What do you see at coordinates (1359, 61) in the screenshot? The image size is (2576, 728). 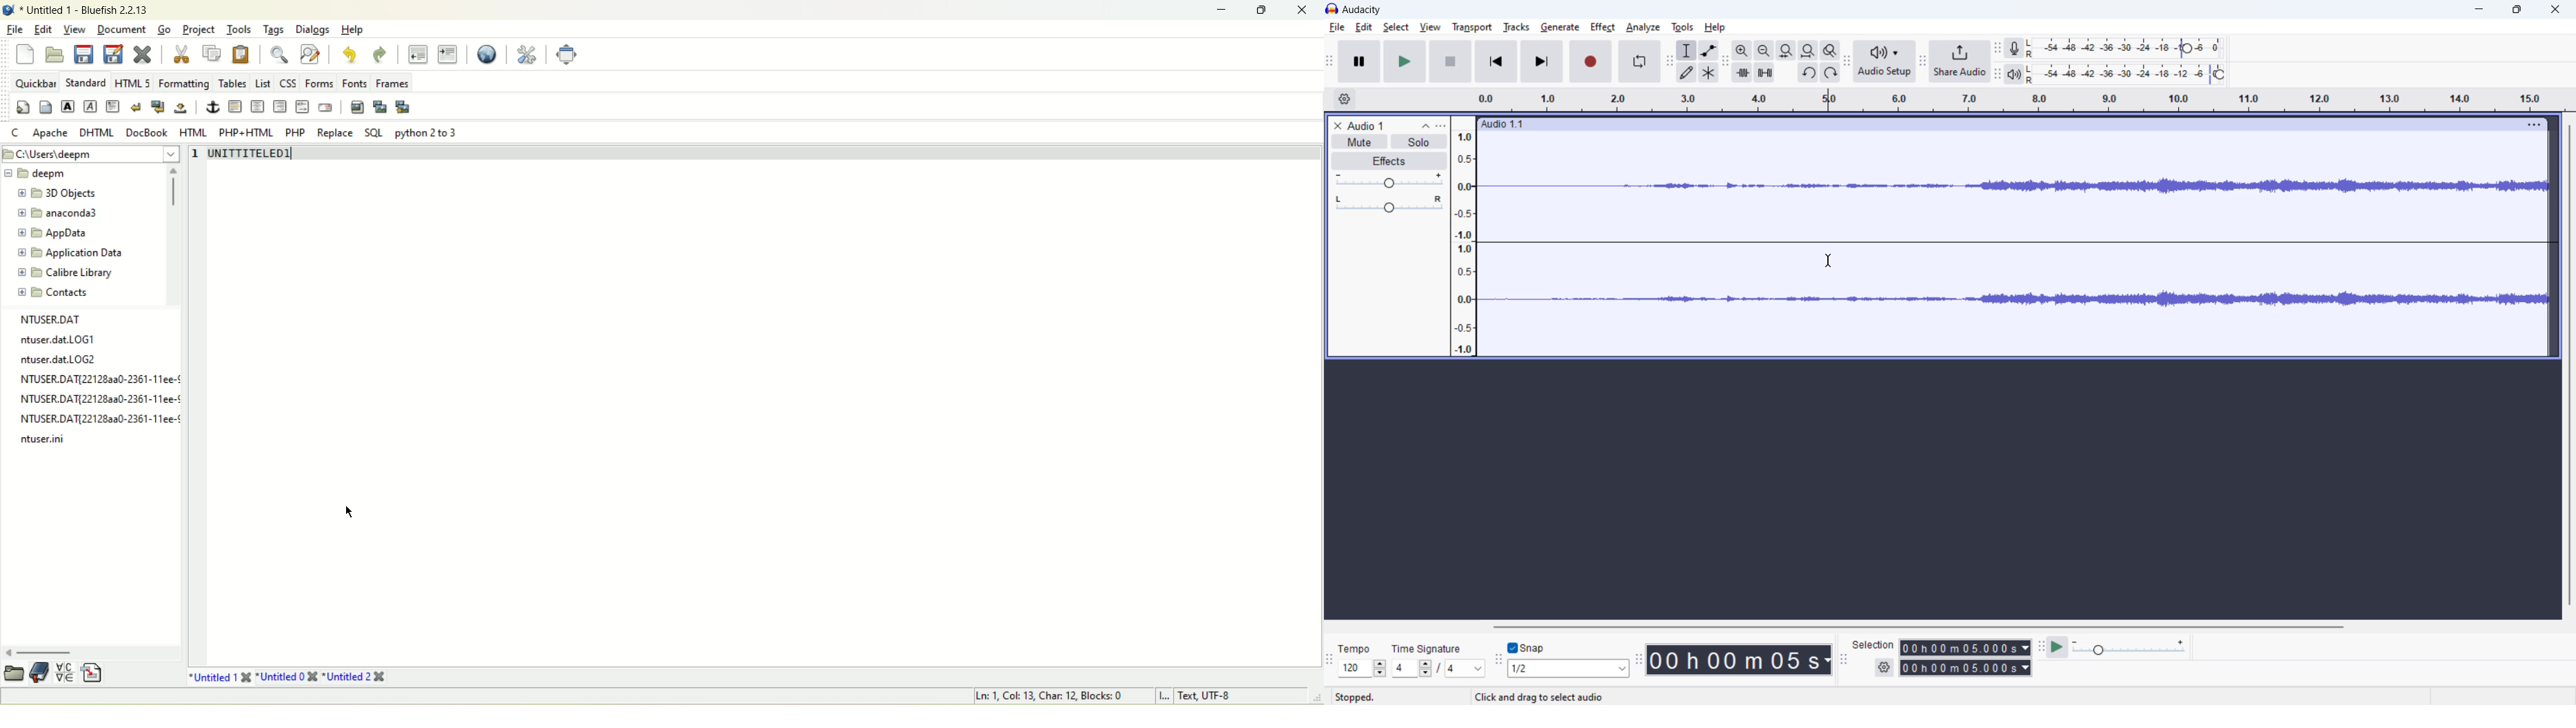 I see `pause` at bounding box center [1359, 61].